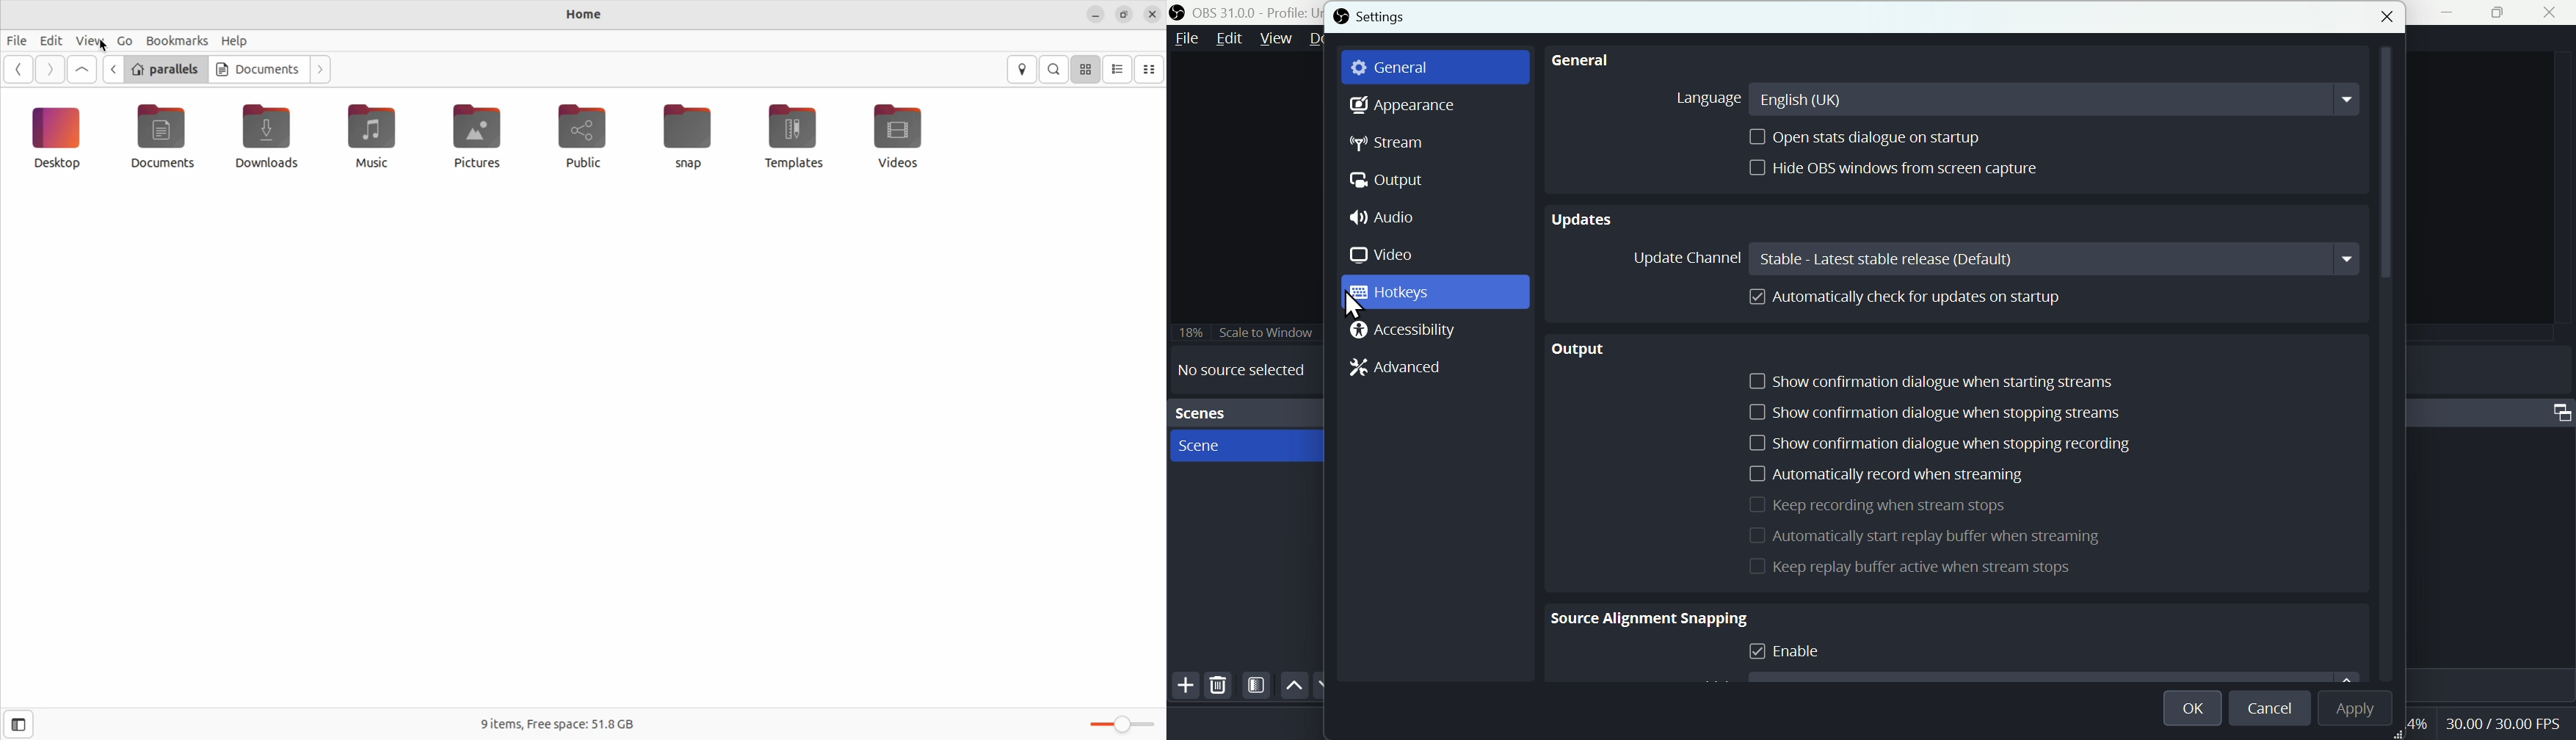  Describe the element at coordinates (1592, 60) in the screenshot. I see `general` at that location.